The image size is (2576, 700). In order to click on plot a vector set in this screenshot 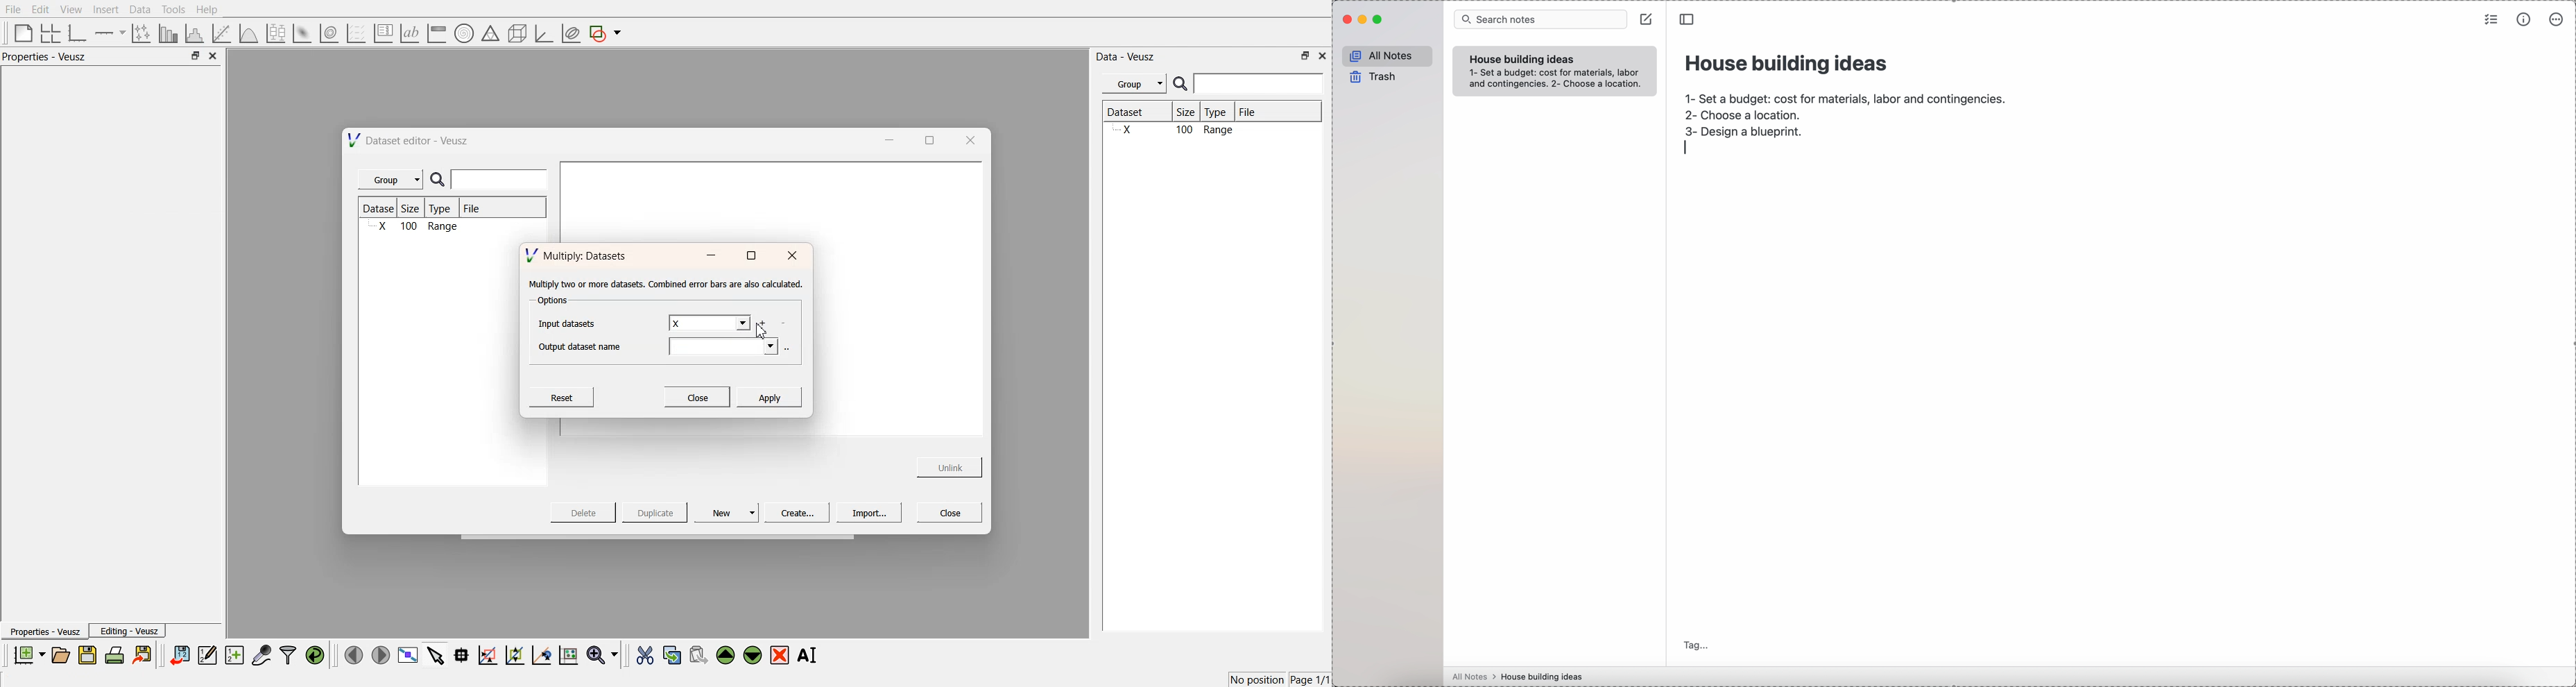, I will do `click(357, 33)`.